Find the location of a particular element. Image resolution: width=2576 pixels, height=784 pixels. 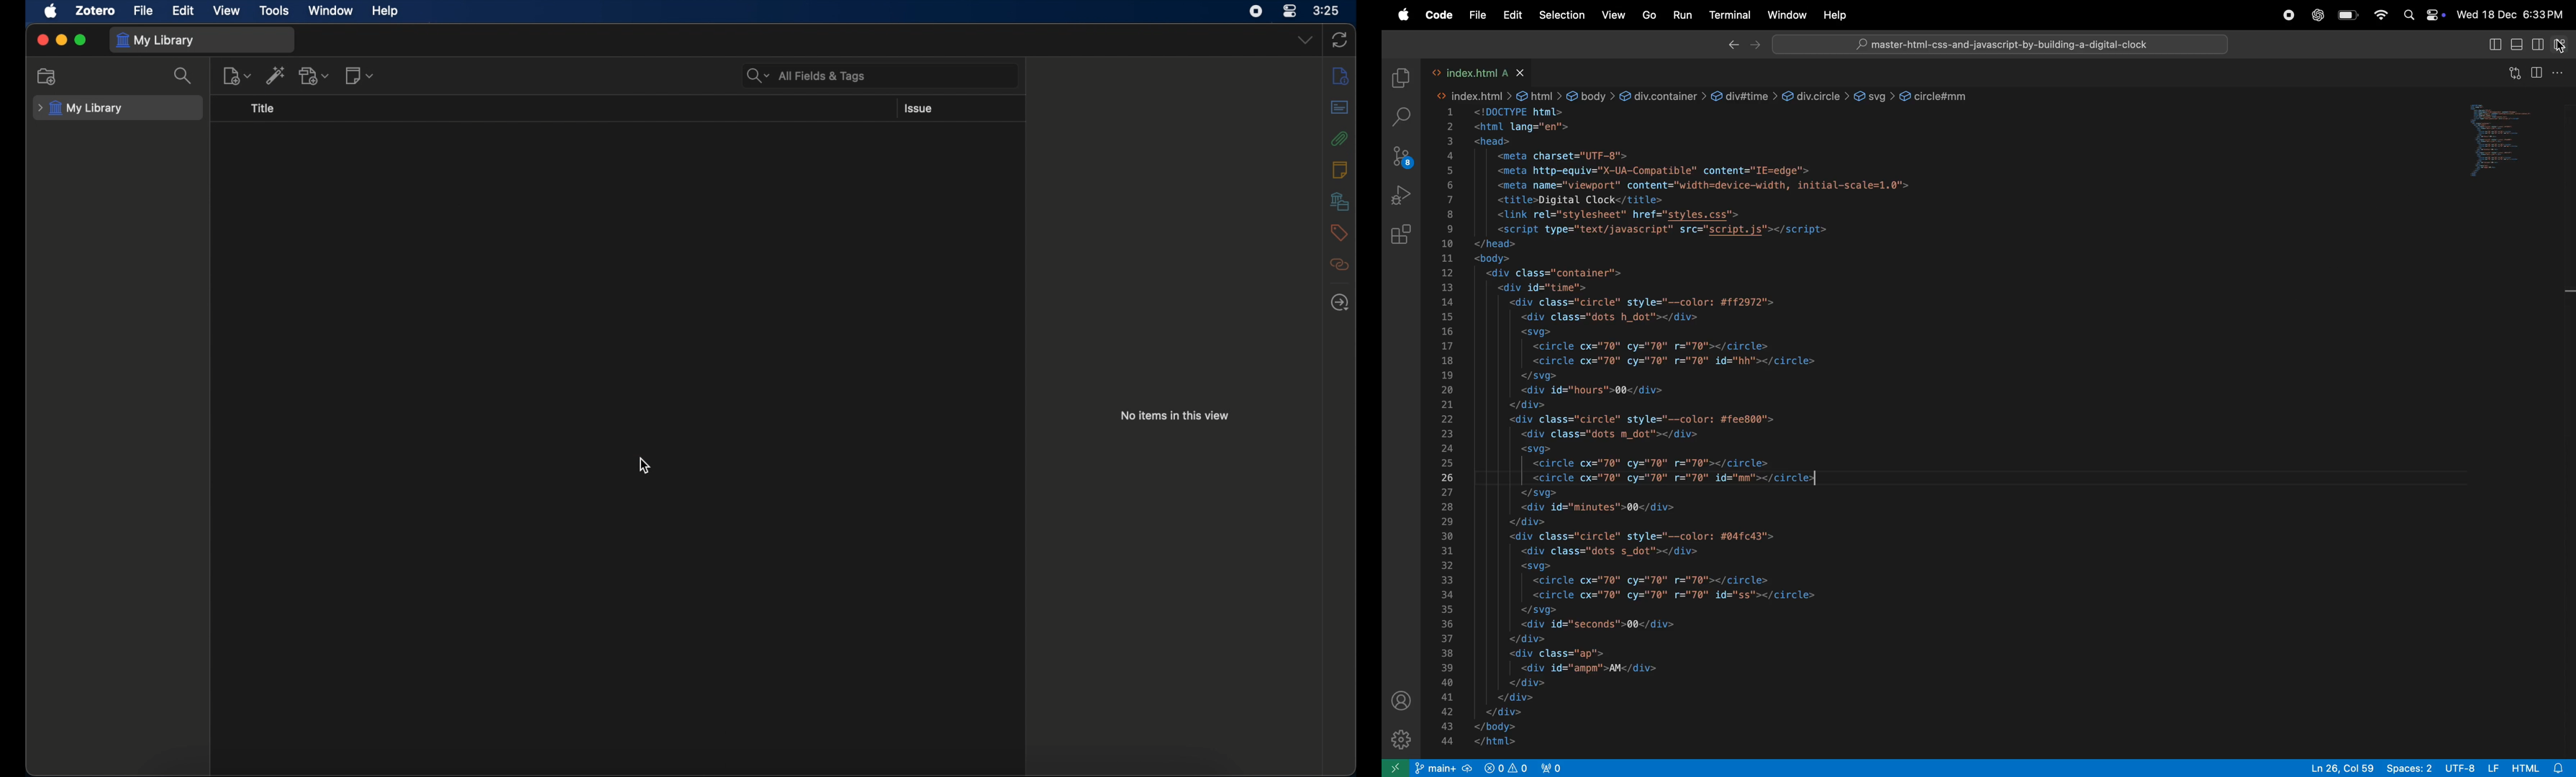

all fields & tags is located at coordinates (806, 76).